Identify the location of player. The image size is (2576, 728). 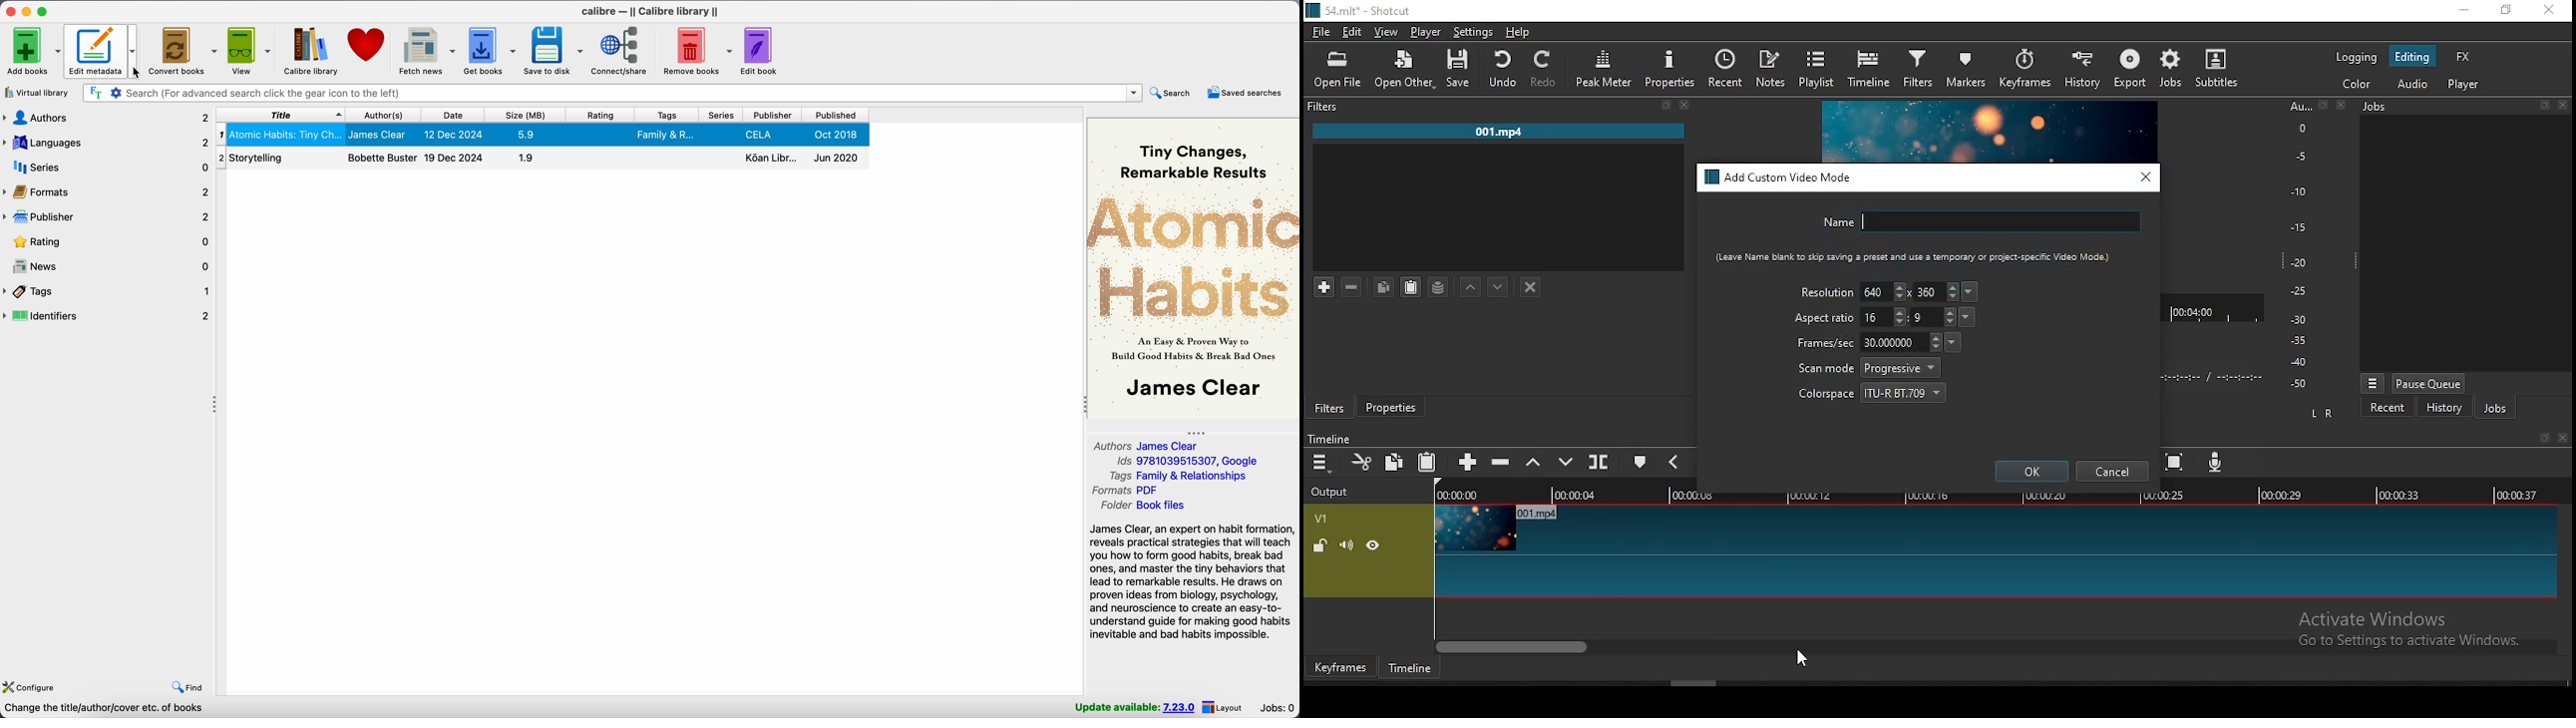
(2466, 85).